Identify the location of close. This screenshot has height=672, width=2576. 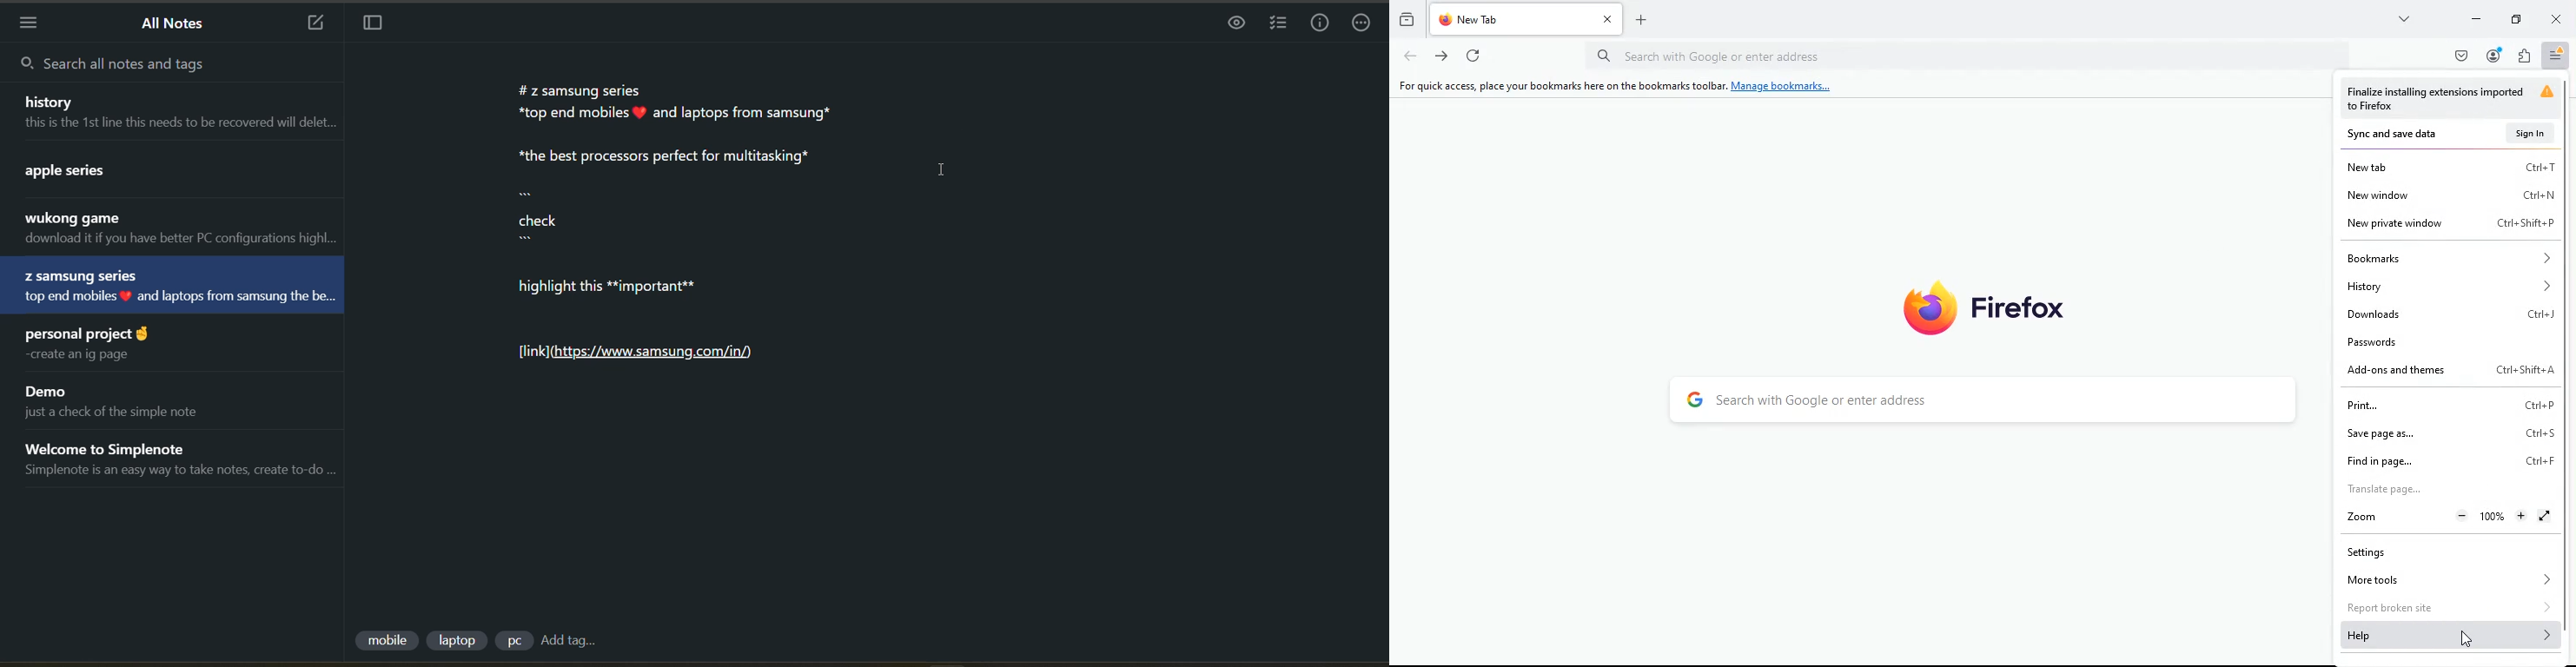
(2558, 19).